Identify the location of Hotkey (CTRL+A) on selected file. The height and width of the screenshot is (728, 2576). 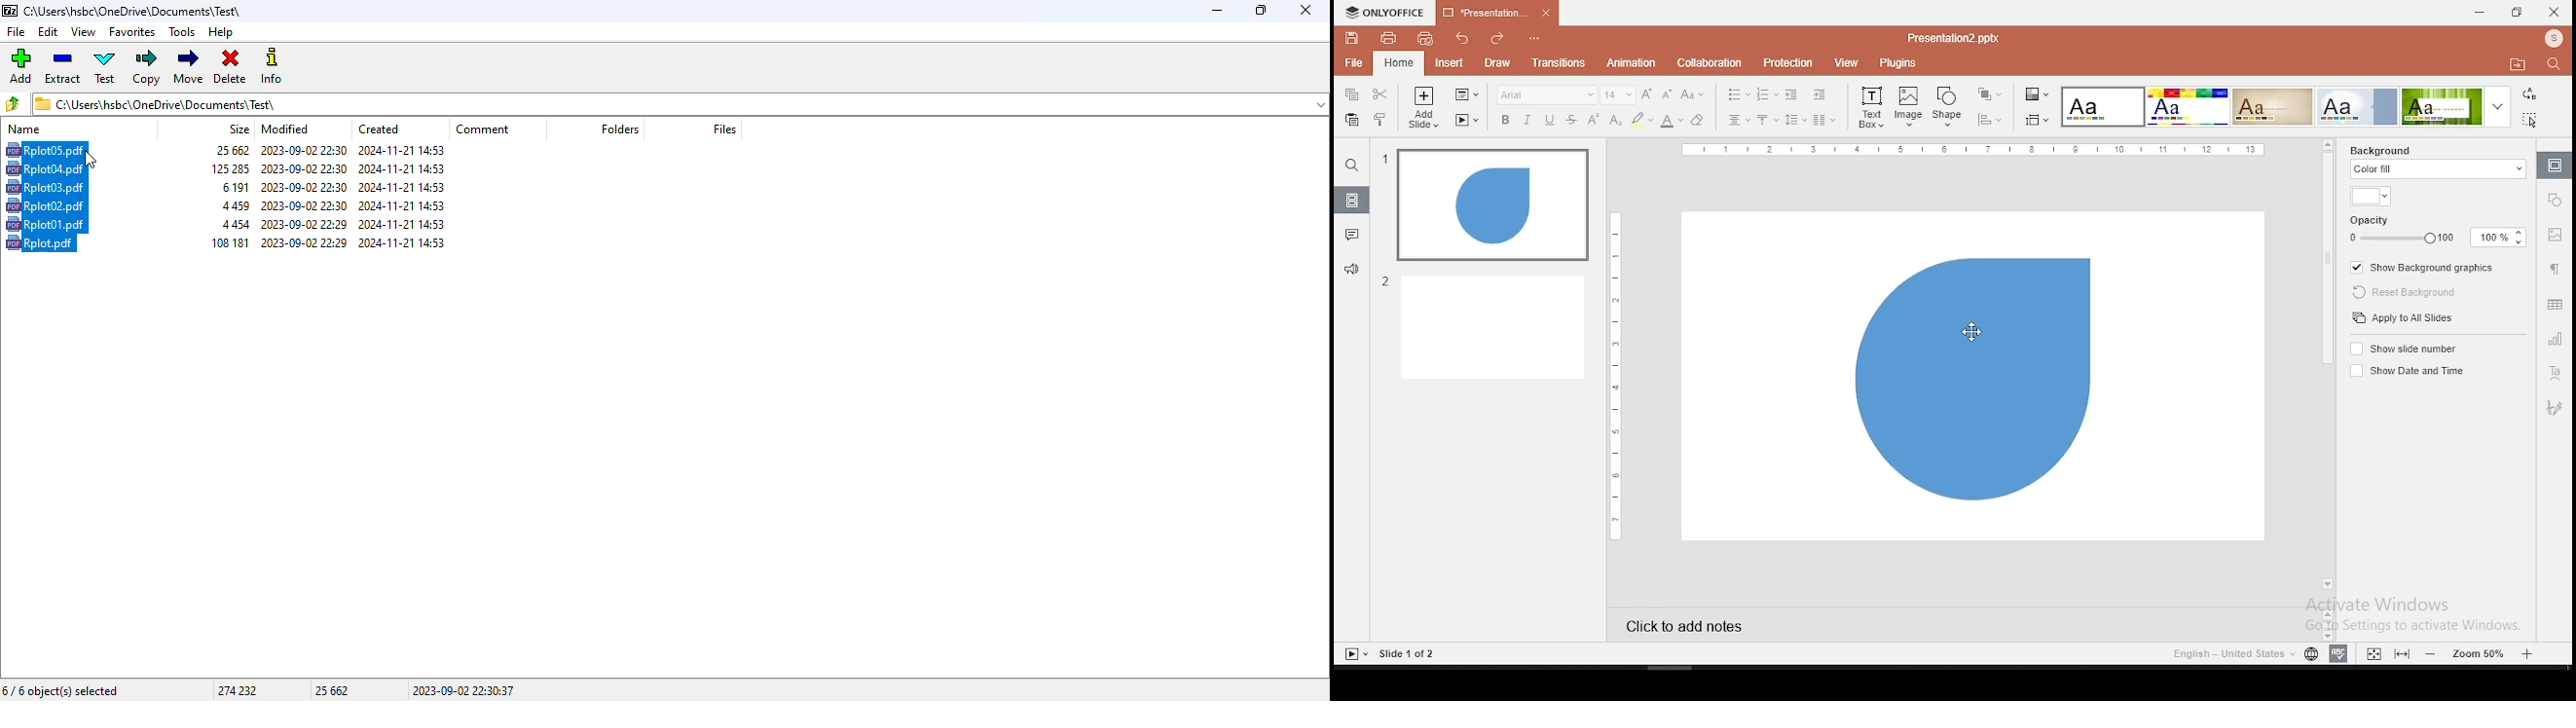
(47, 150).